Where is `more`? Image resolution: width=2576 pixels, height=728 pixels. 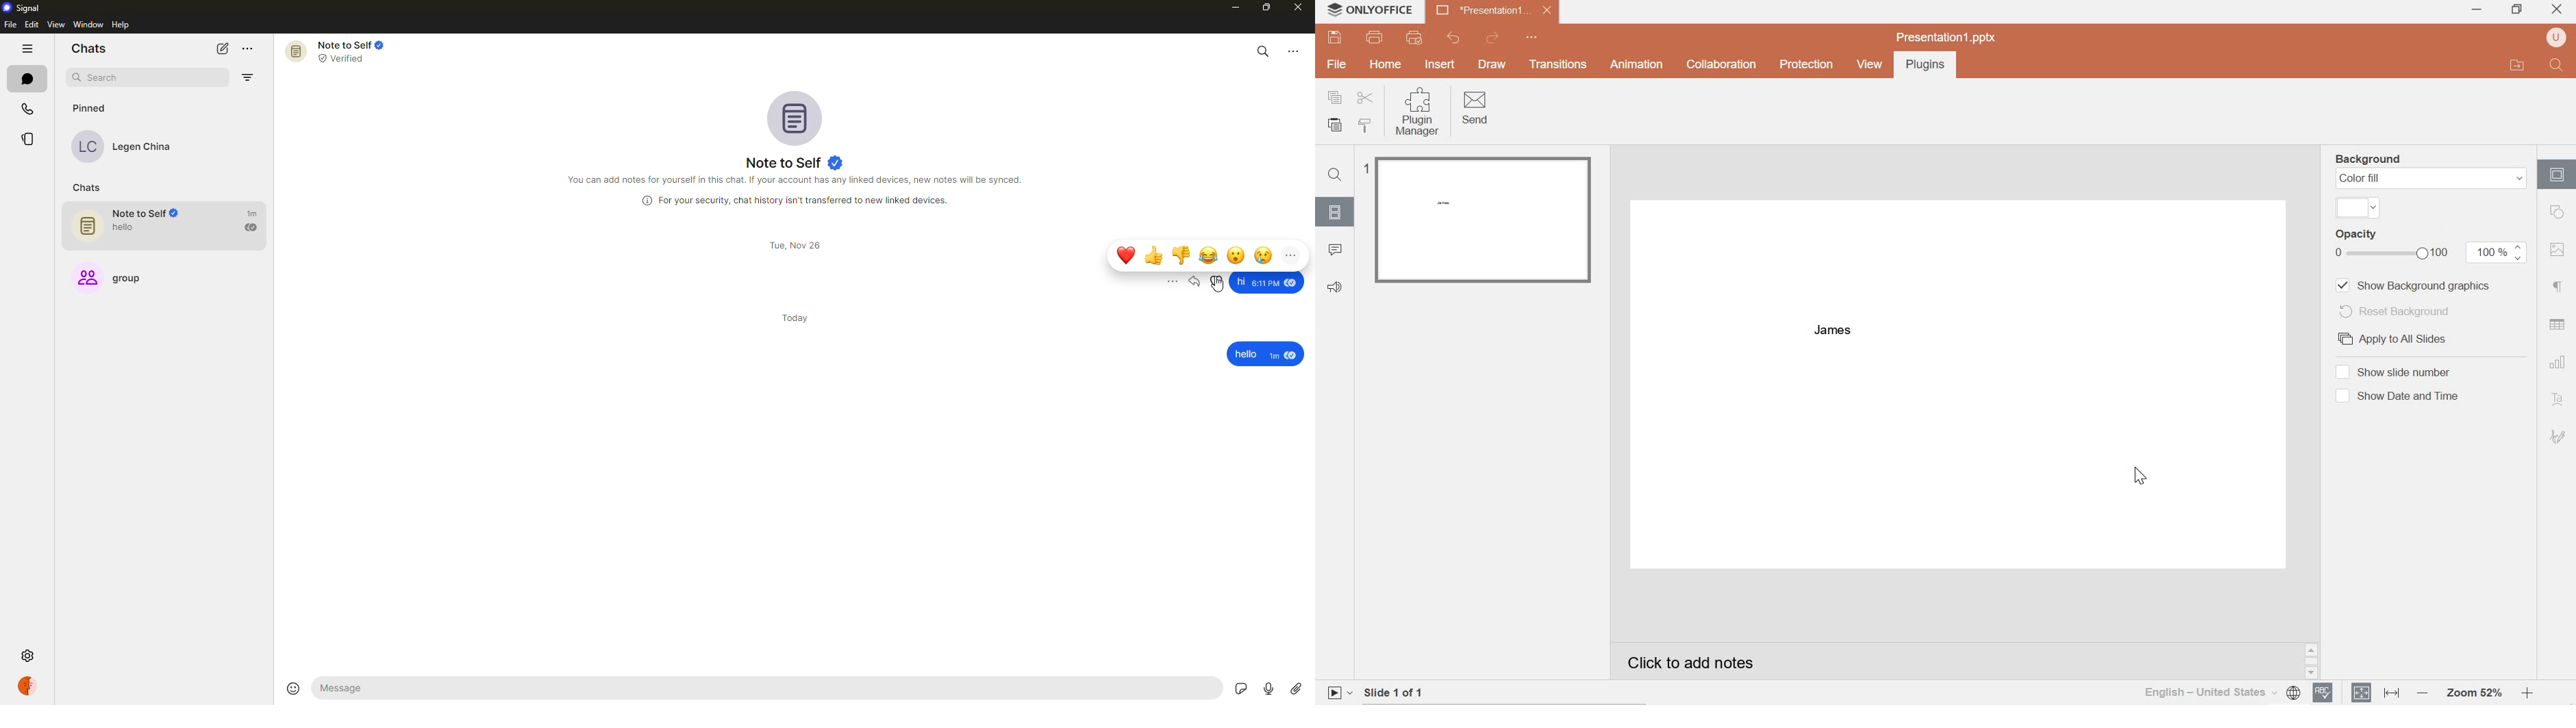 more is located at coordinates (1291, 255).